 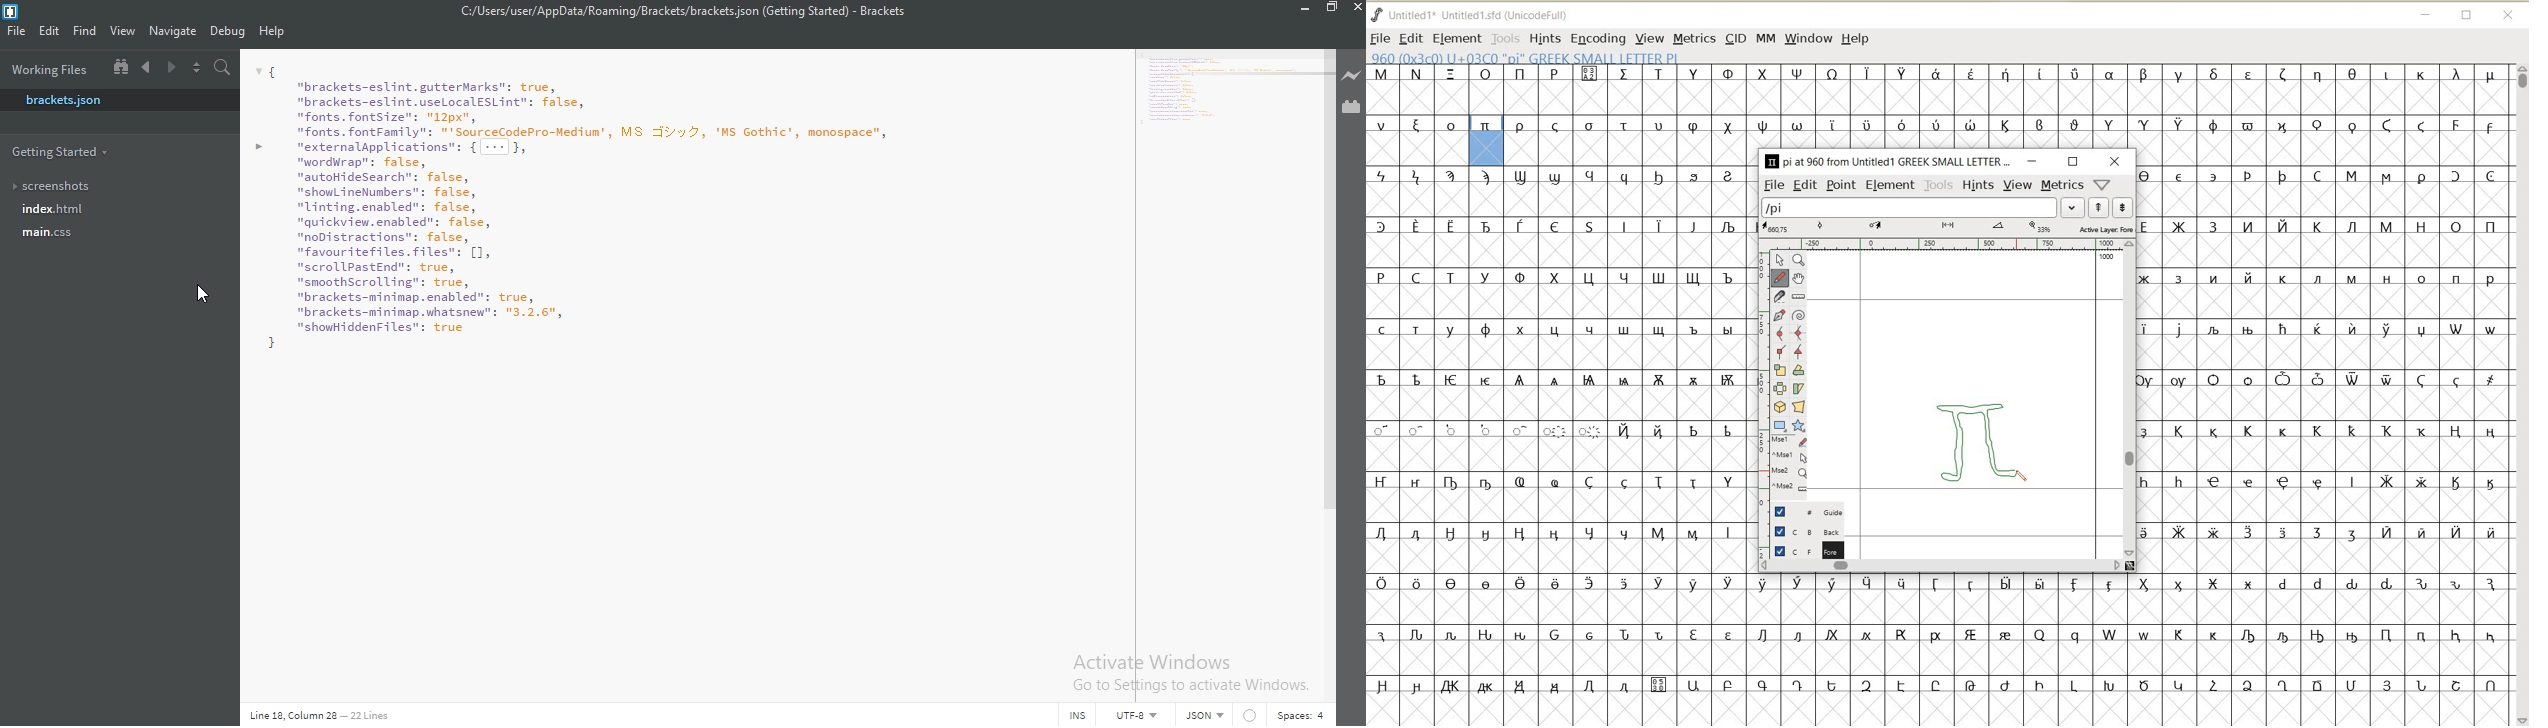 I want to click on Find in files, so click(x=222, y=69).